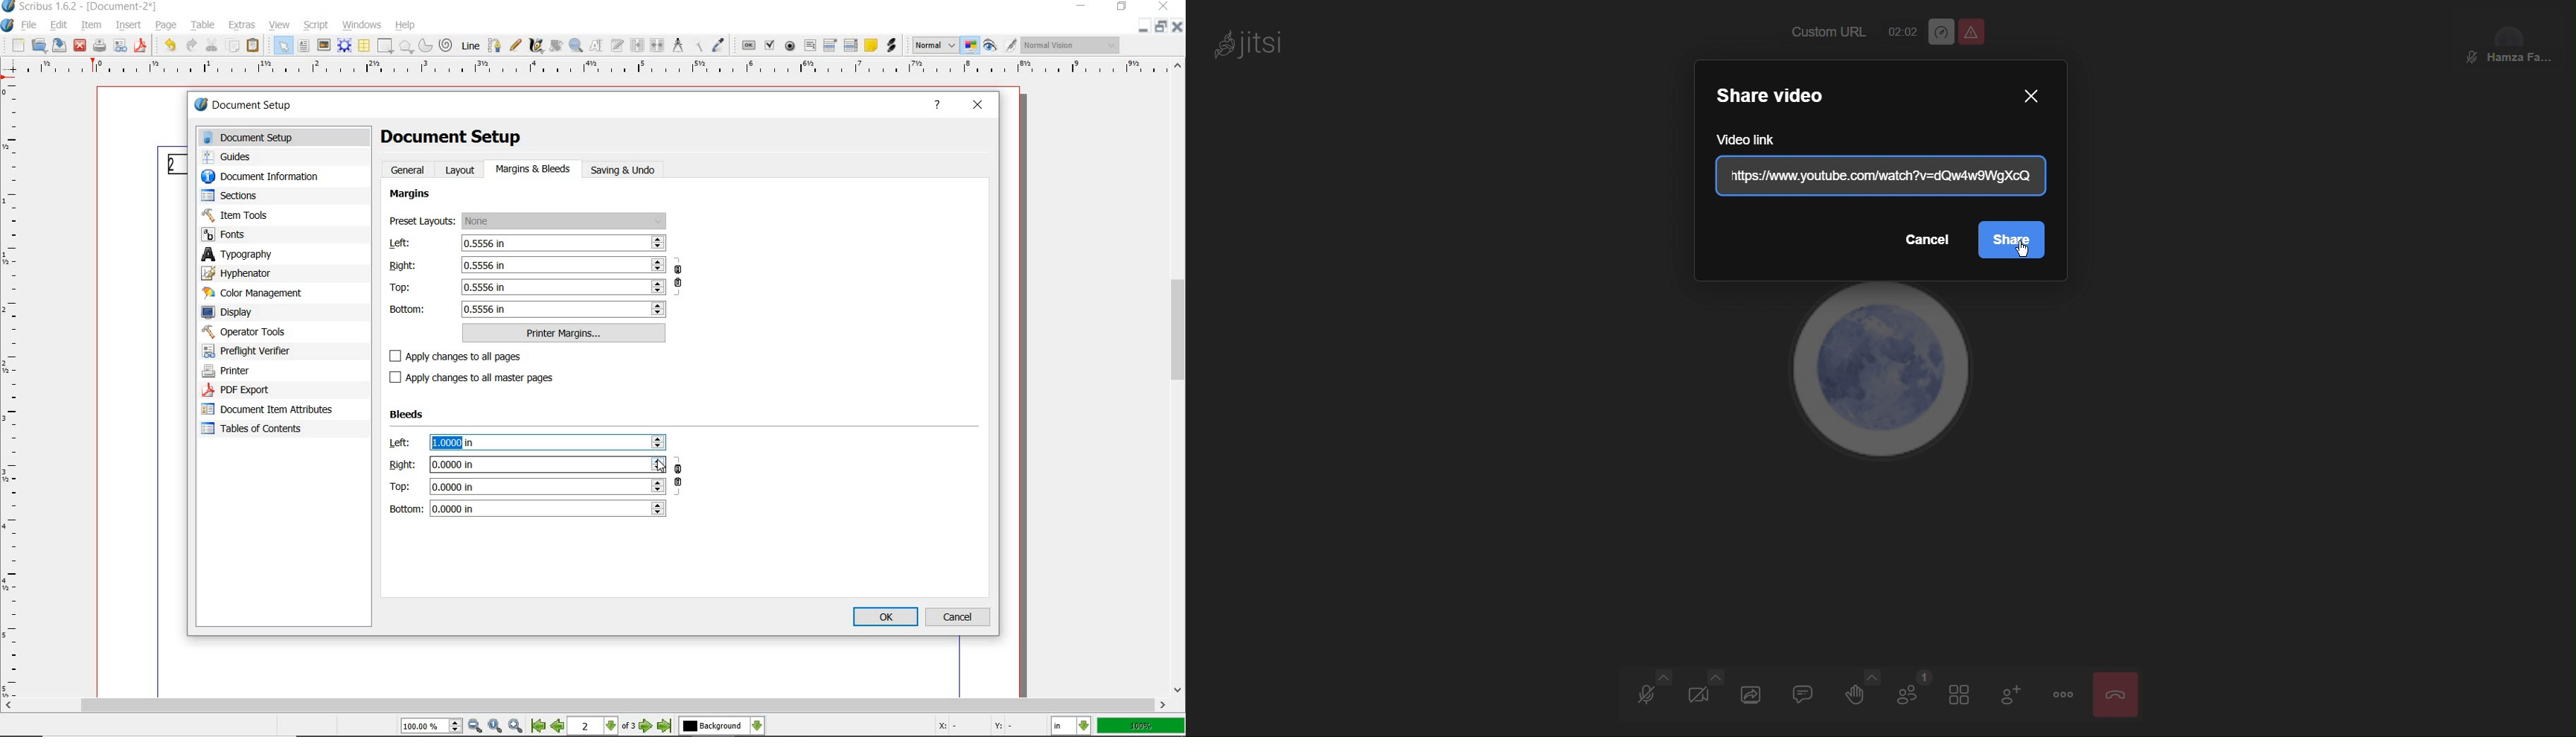 This screenshot has width=2576, height=756. What do you see at coordinates (526, 465) in the screenshot?
I see `Right` at bounding box center [526, 465].